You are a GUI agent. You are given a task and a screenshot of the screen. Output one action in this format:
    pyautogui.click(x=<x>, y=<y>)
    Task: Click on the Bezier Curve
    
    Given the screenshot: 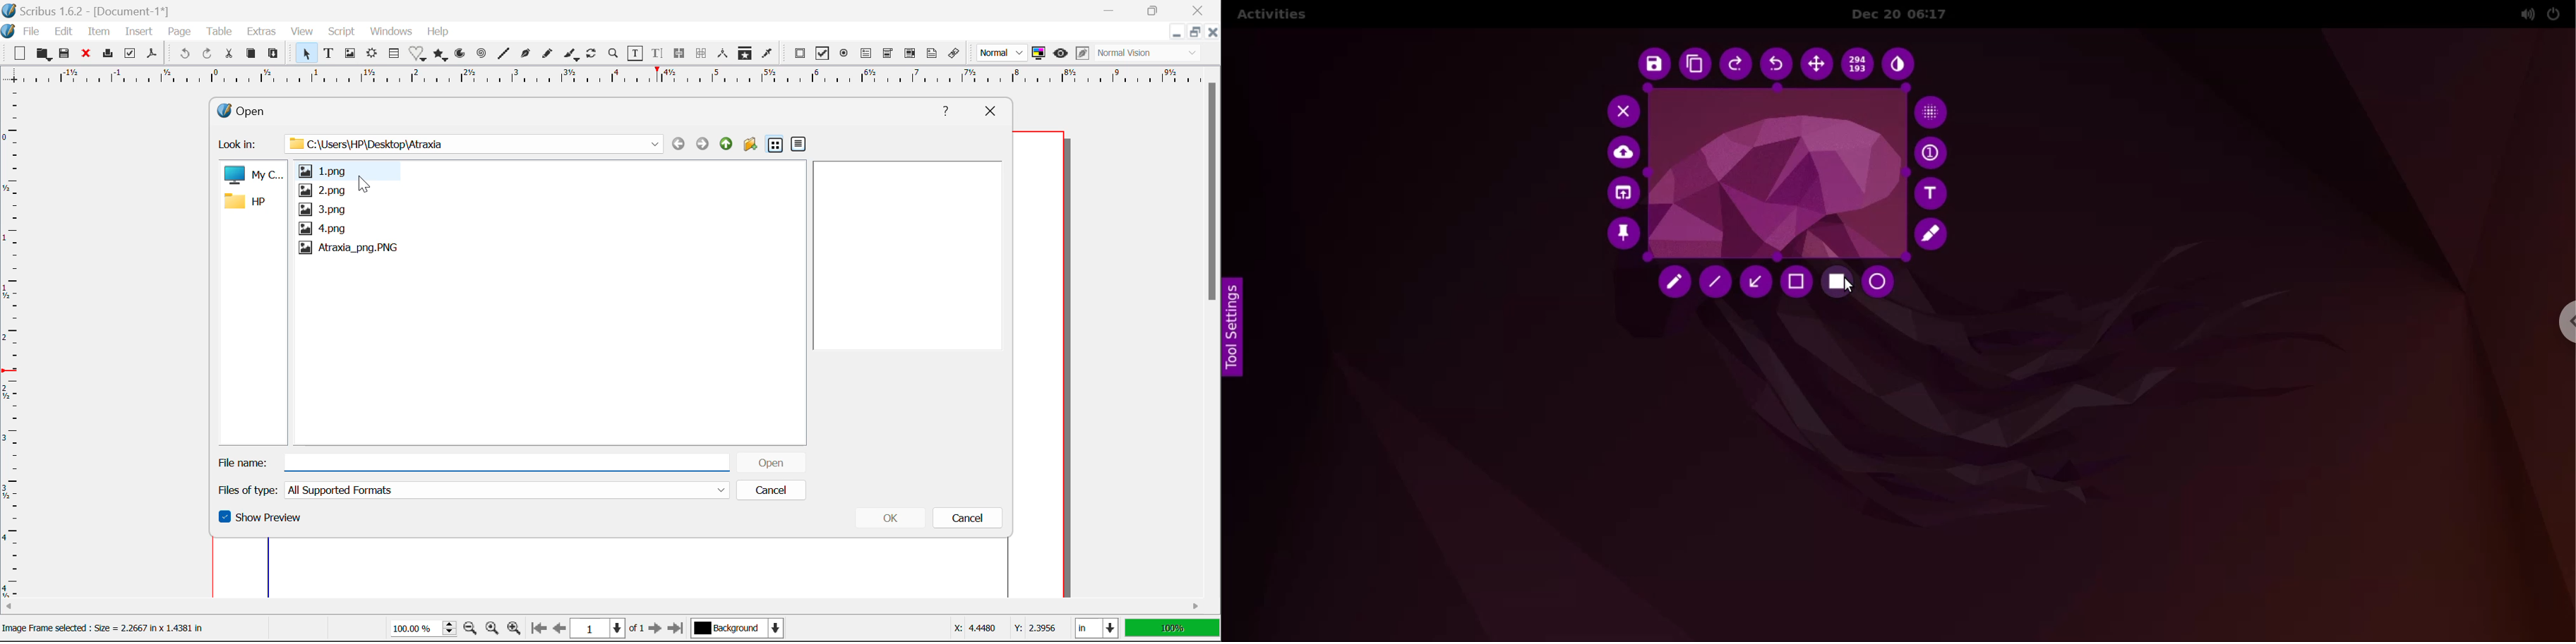 What is the action you would take?
    pyautogui.click(x=527, y=55)
    